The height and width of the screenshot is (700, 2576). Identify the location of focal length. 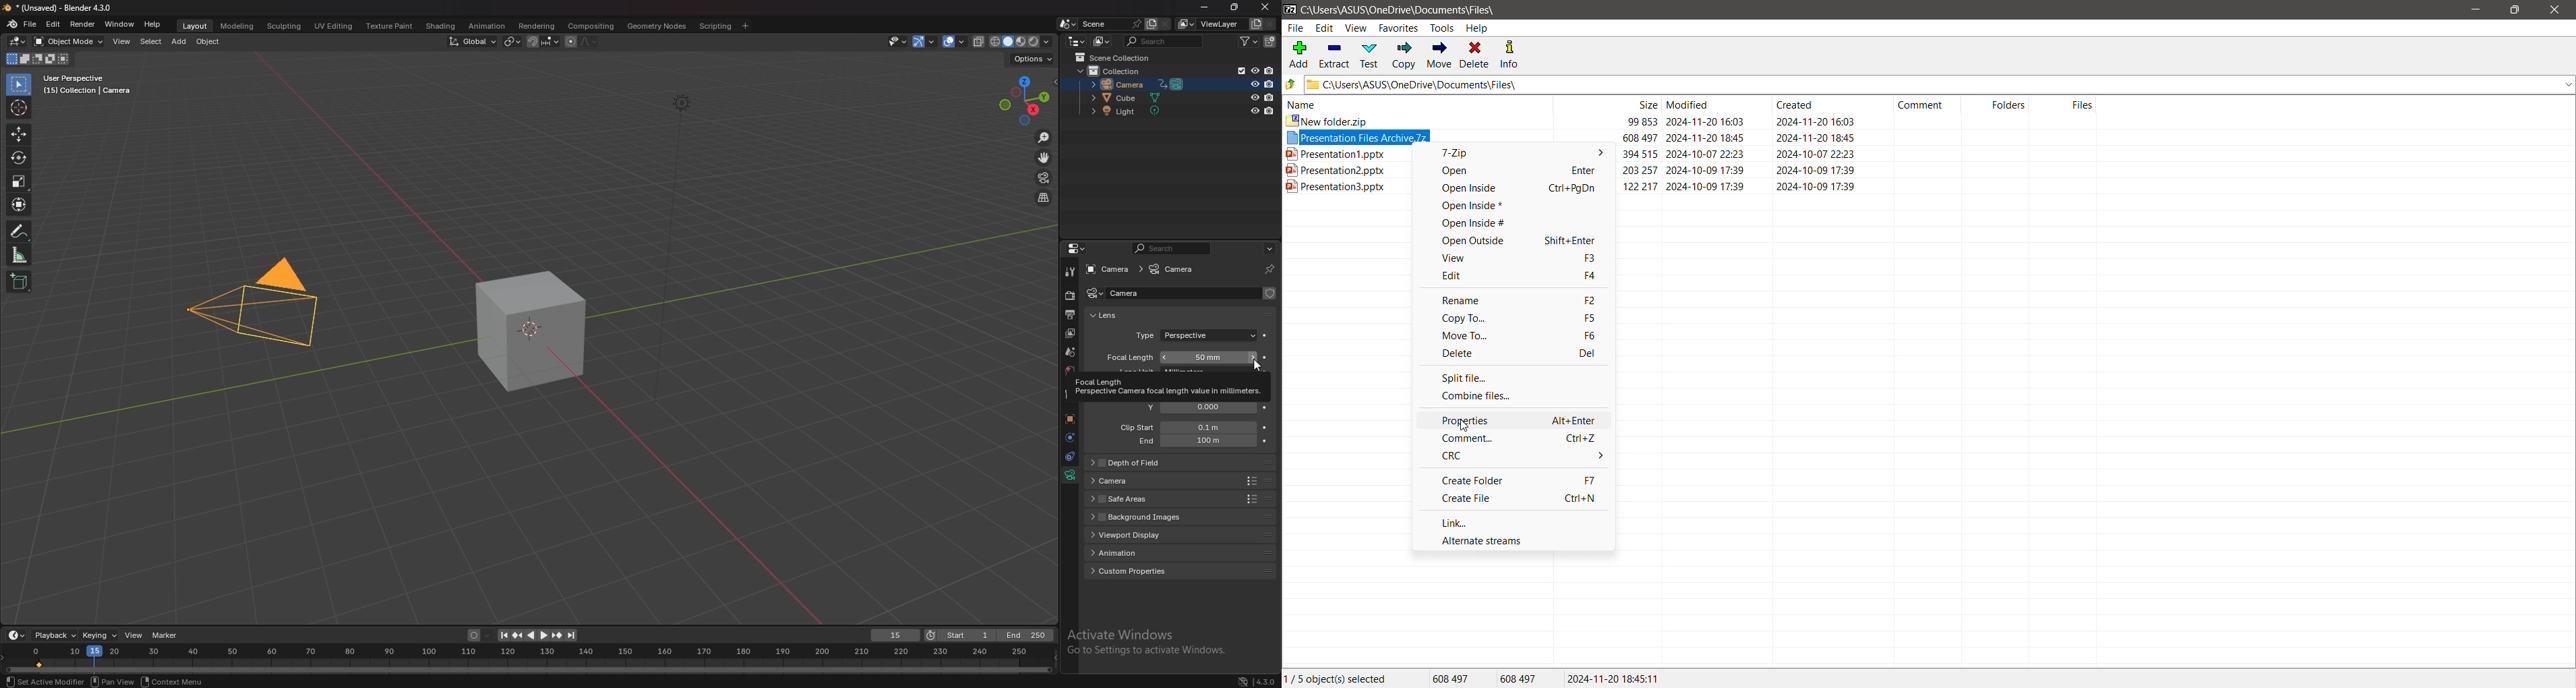
(1178, 357).